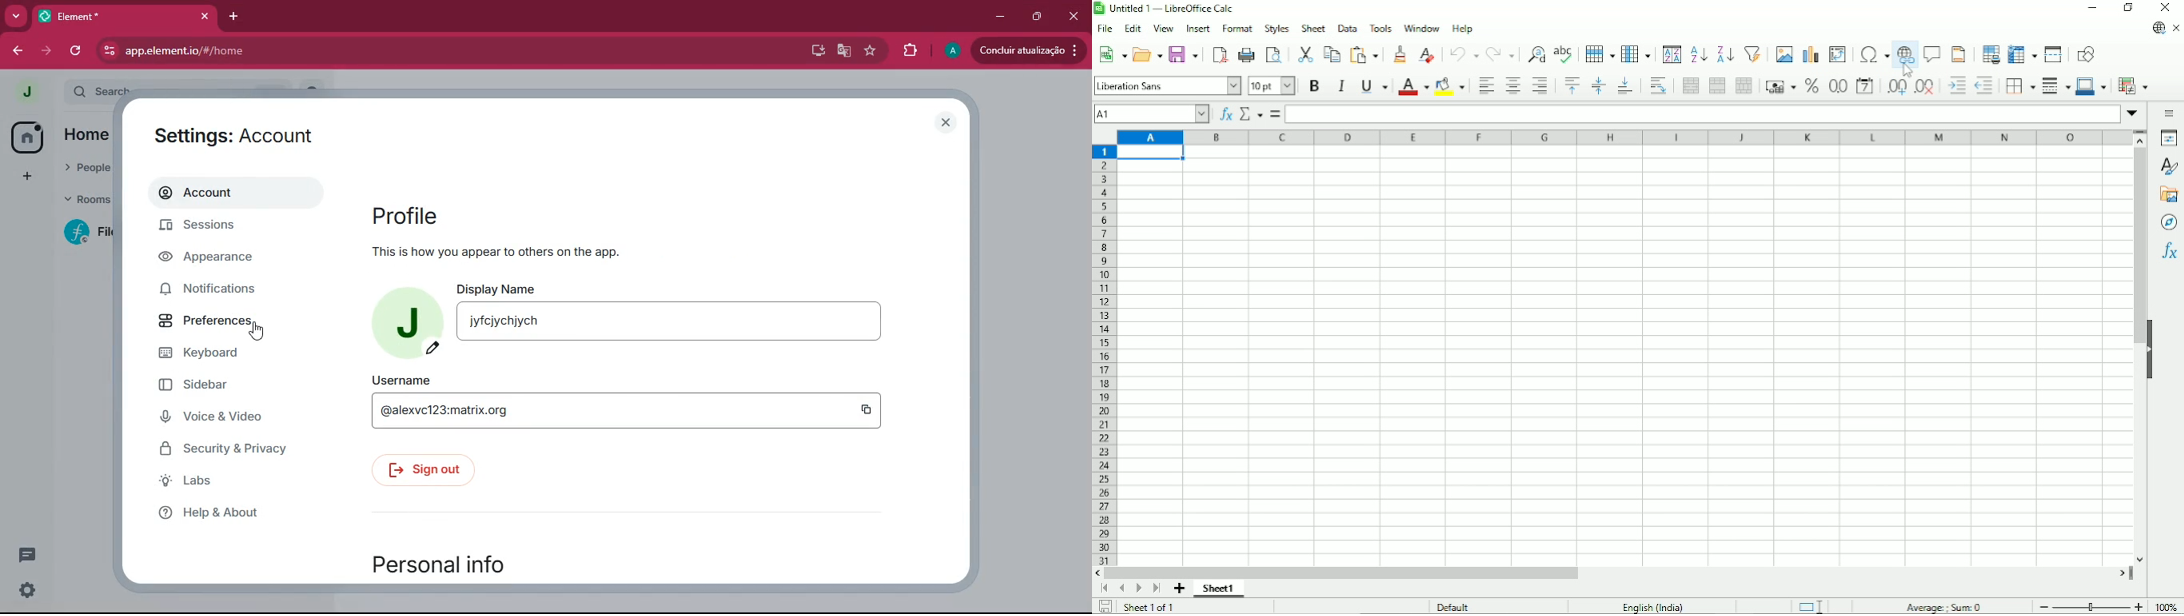 Image resolution: width=2184 pixels, height=616 pixels. Describe the element at coordinates (1122, 589) in the screenshot. I see `Scroll to previous sheet` at that location.